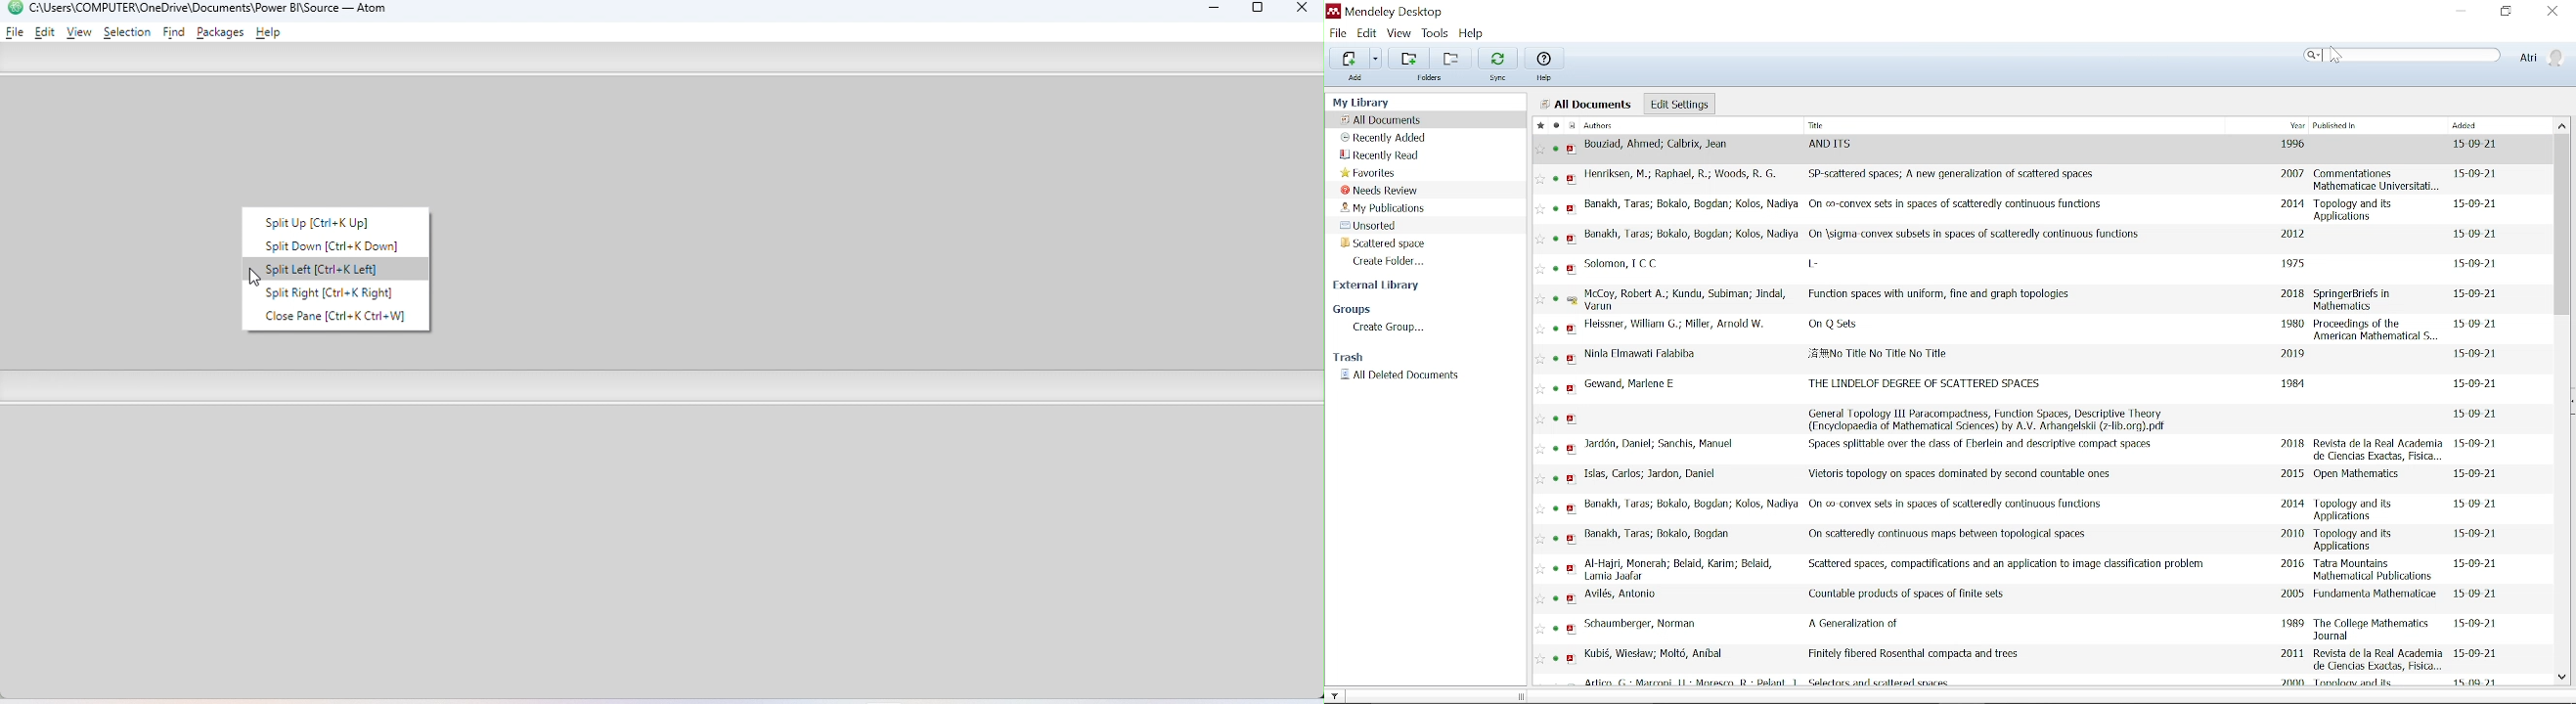 The height and width of the screenshot is (728, 2576). Describe the element at coordinates (2035, 237) in the screenshot. I see `Banakh, Taras; Bokalo, Bogdan; Kolos, Nadiya On \sigma convex subsets in spaces of scatteredly continuous functions 2012 15-09-21` at that location.